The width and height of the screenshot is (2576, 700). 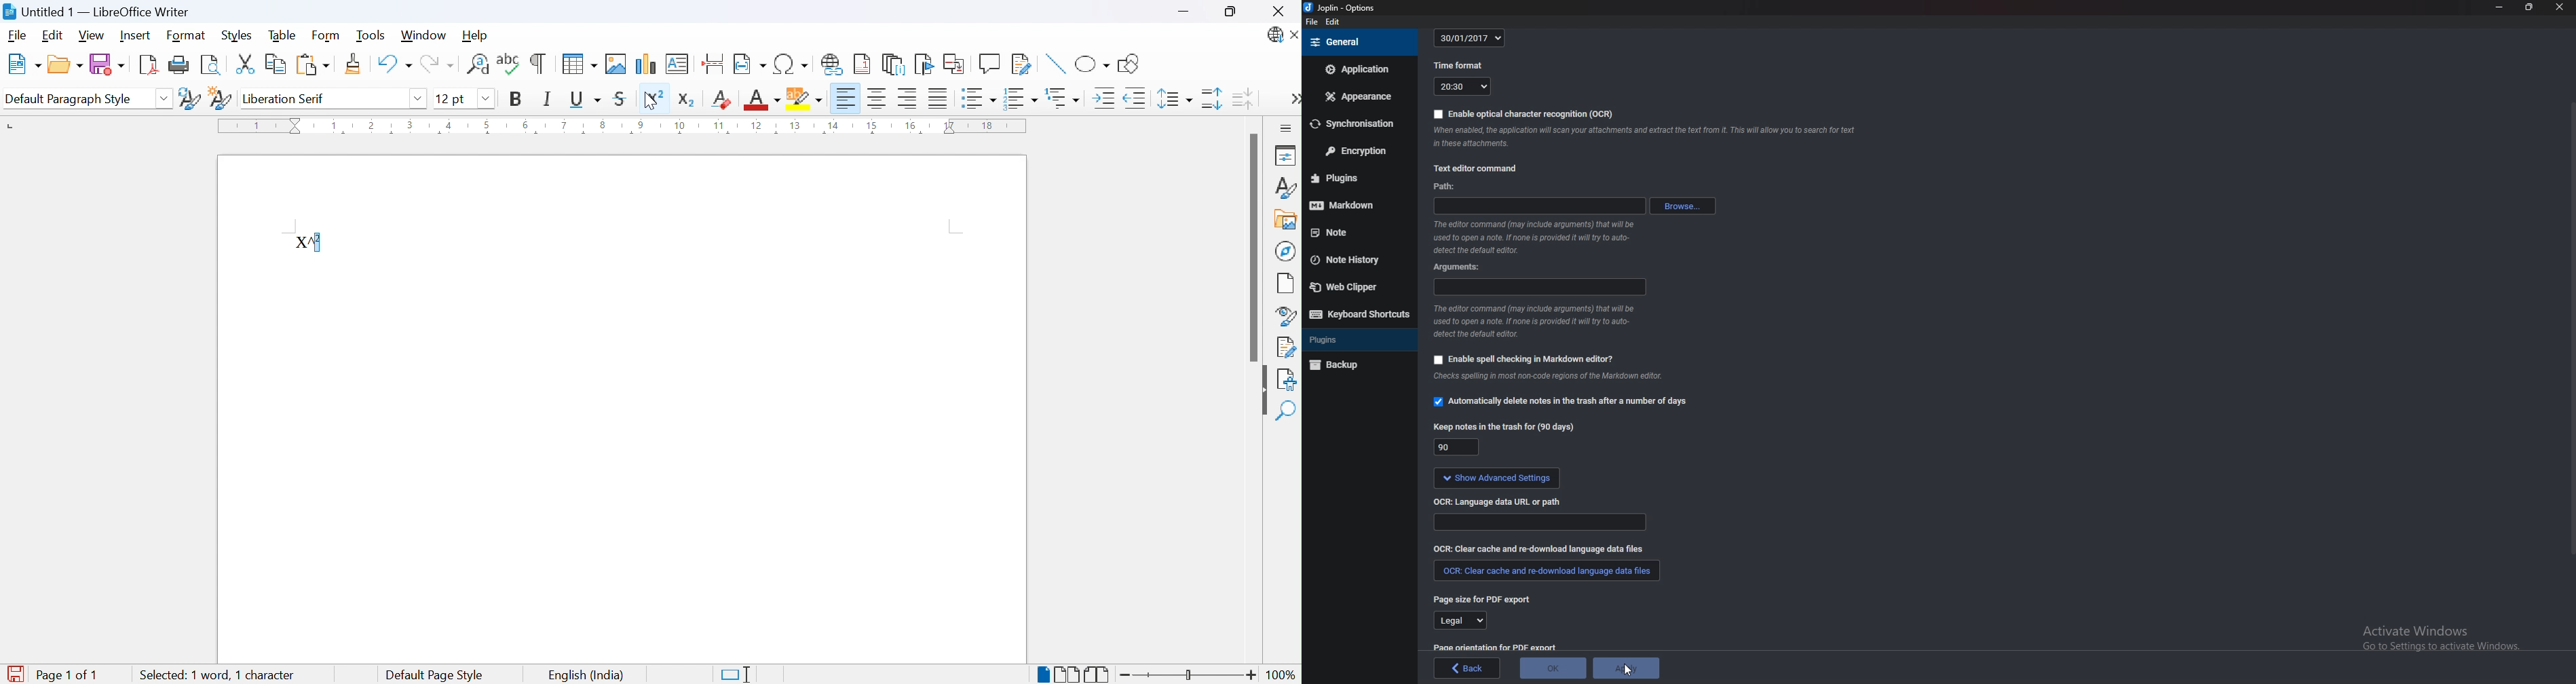 What do you see at coordinates (792, 64) in the screenshot?
I see `Insert special characters` at bounding box center [792, 64].